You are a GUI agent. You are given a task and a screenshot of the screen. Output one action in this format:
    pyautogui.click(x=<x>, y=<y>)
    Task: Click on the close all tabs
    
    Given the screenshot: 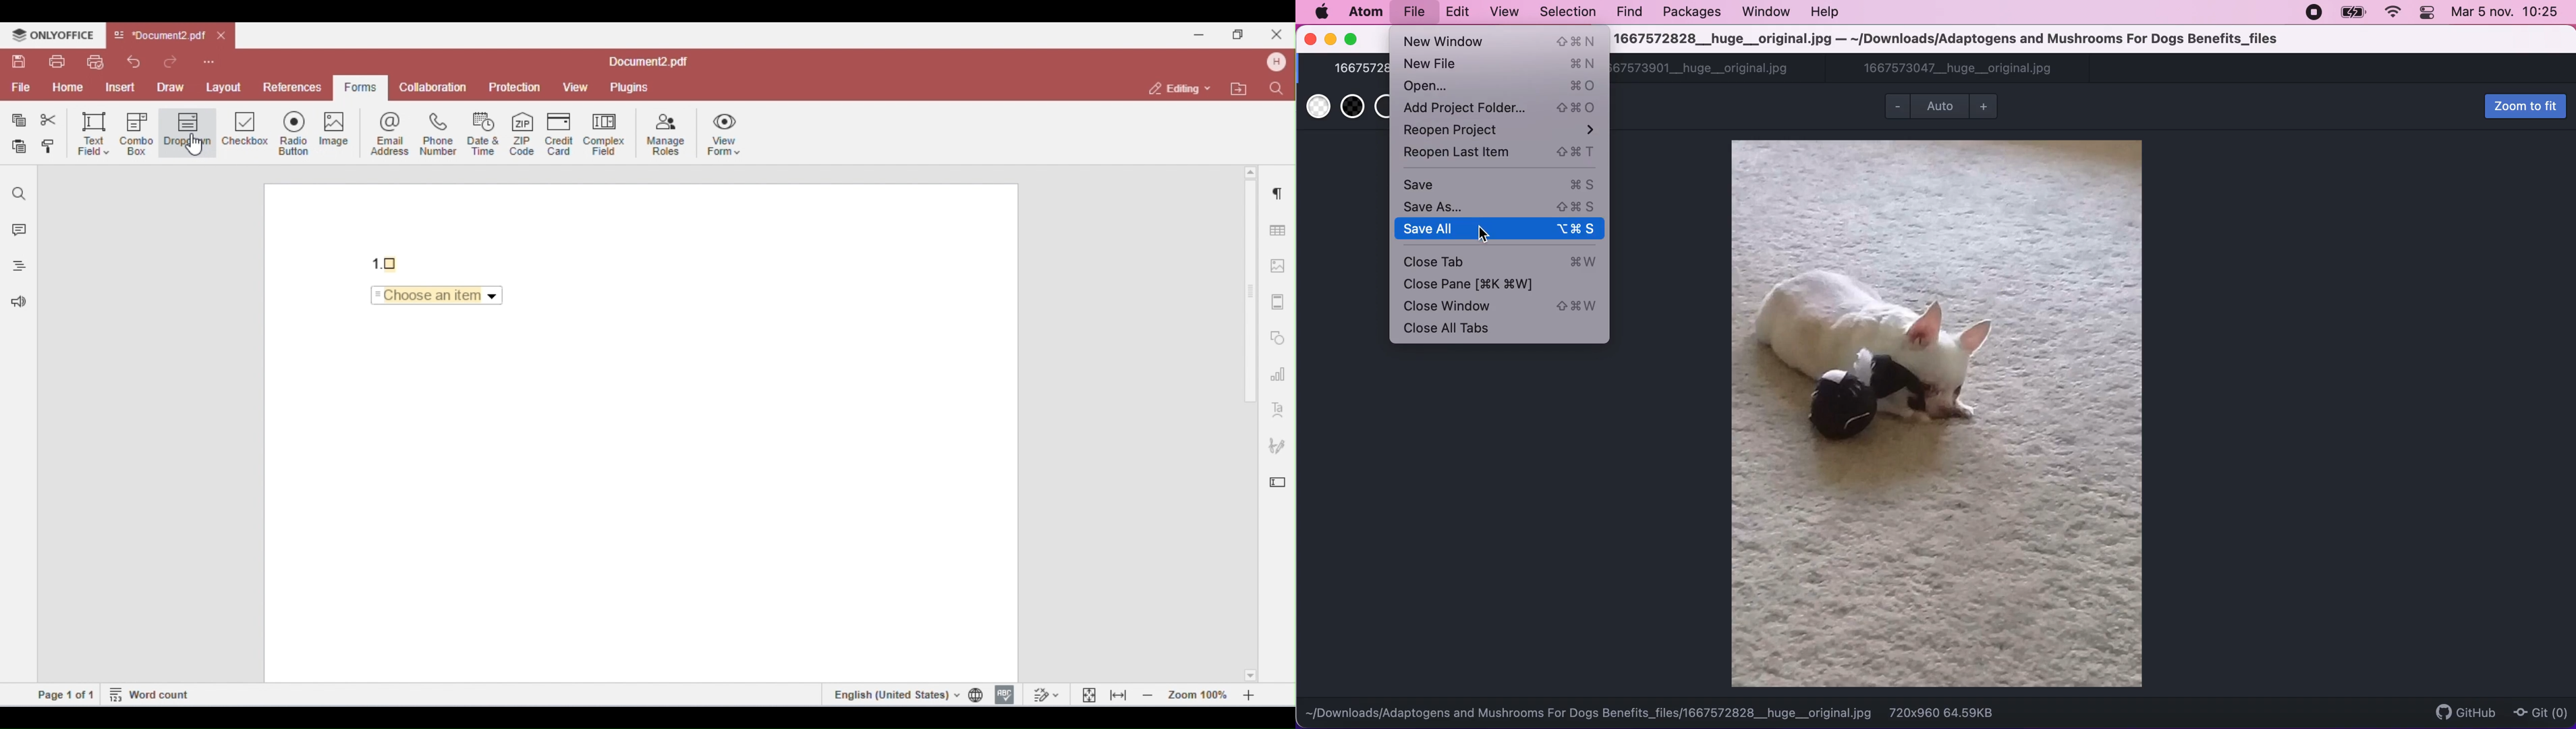 What is the action you would take?
    pyautogui.click(x=1466, y=329)
    